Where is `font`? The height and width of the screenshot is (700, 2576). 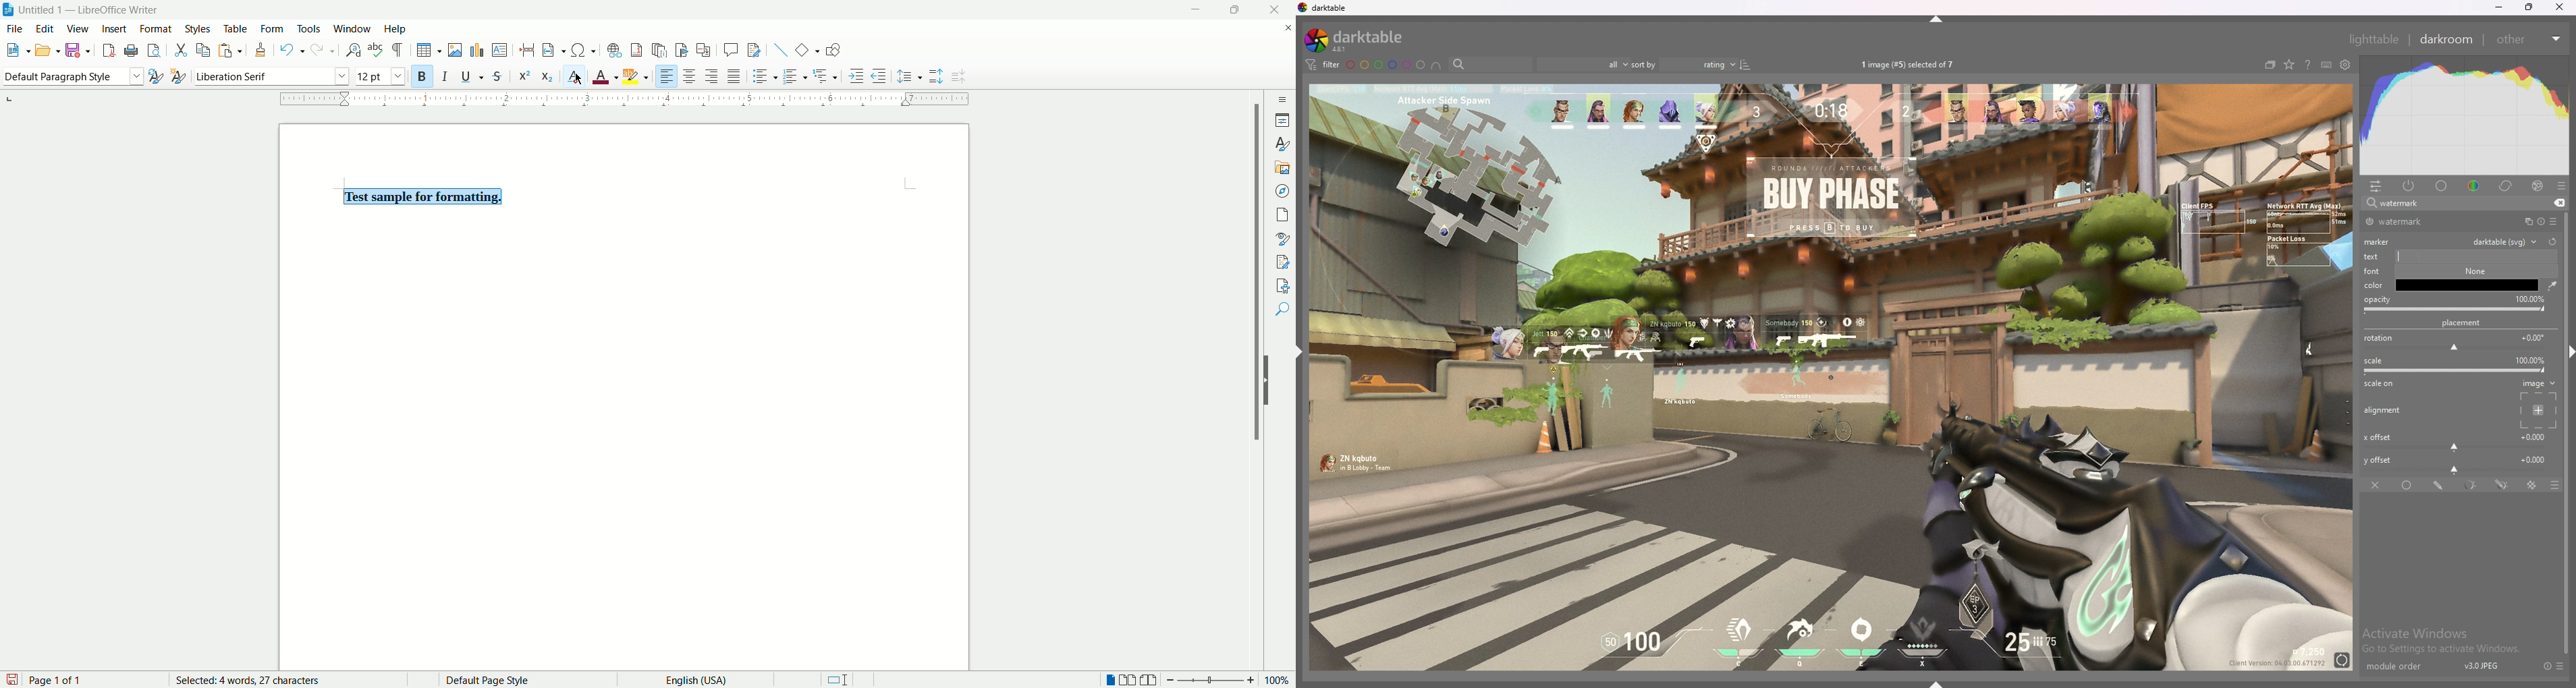 font is located at coordinates (2376, 272).